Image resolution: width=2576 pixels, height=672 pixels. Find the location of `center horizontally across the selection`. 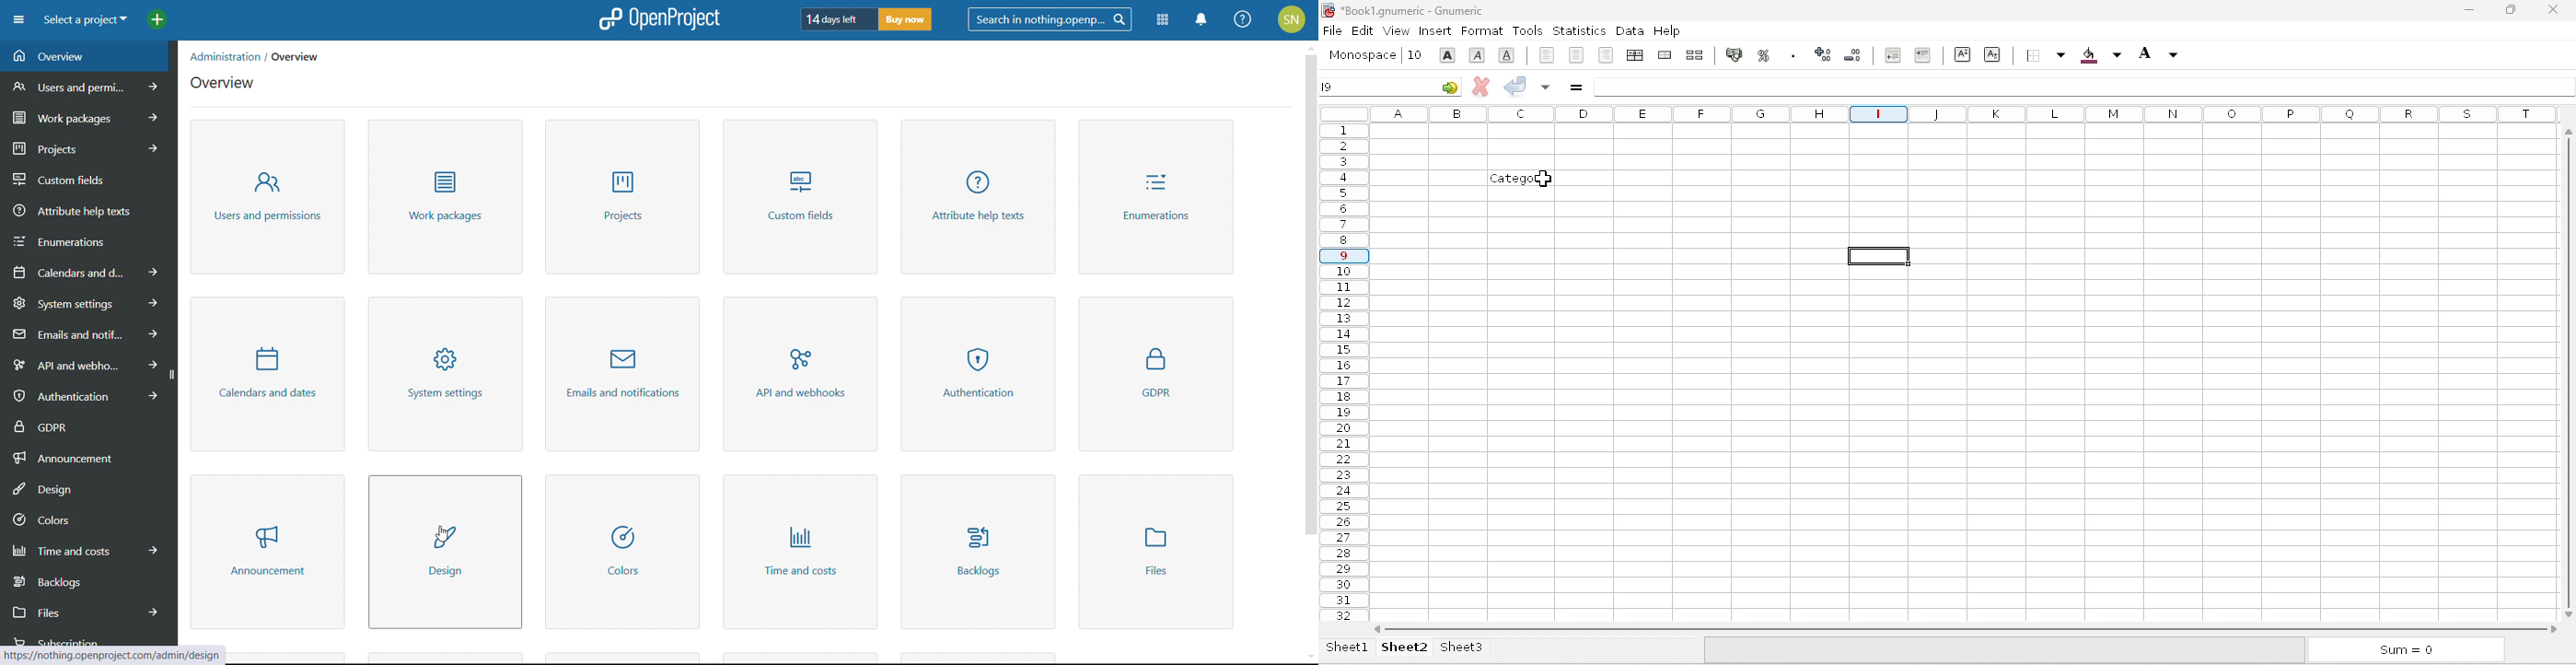

center horizontally across the selection is located at coordinates (1634, 55).